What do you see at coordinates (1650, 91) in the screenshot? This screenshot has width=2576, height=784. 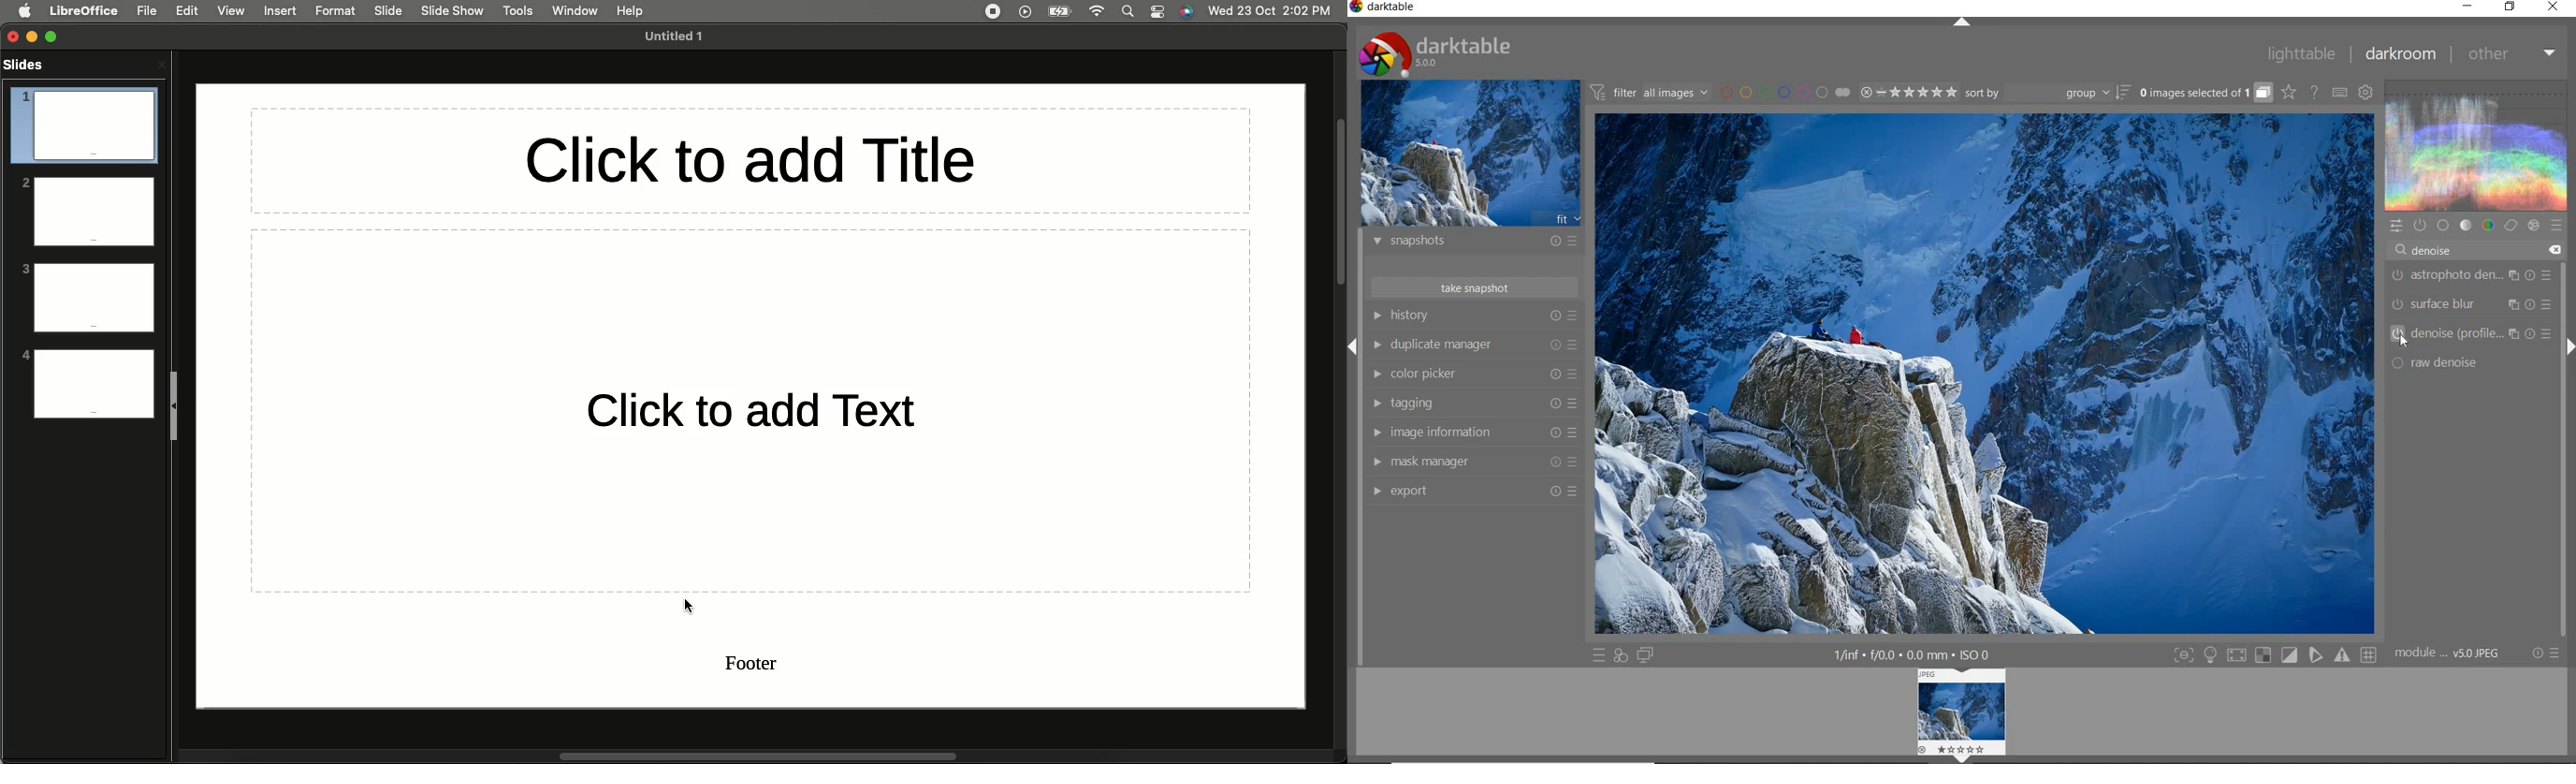 I see `filter all images by module order` at bounding box center [1650, 91].